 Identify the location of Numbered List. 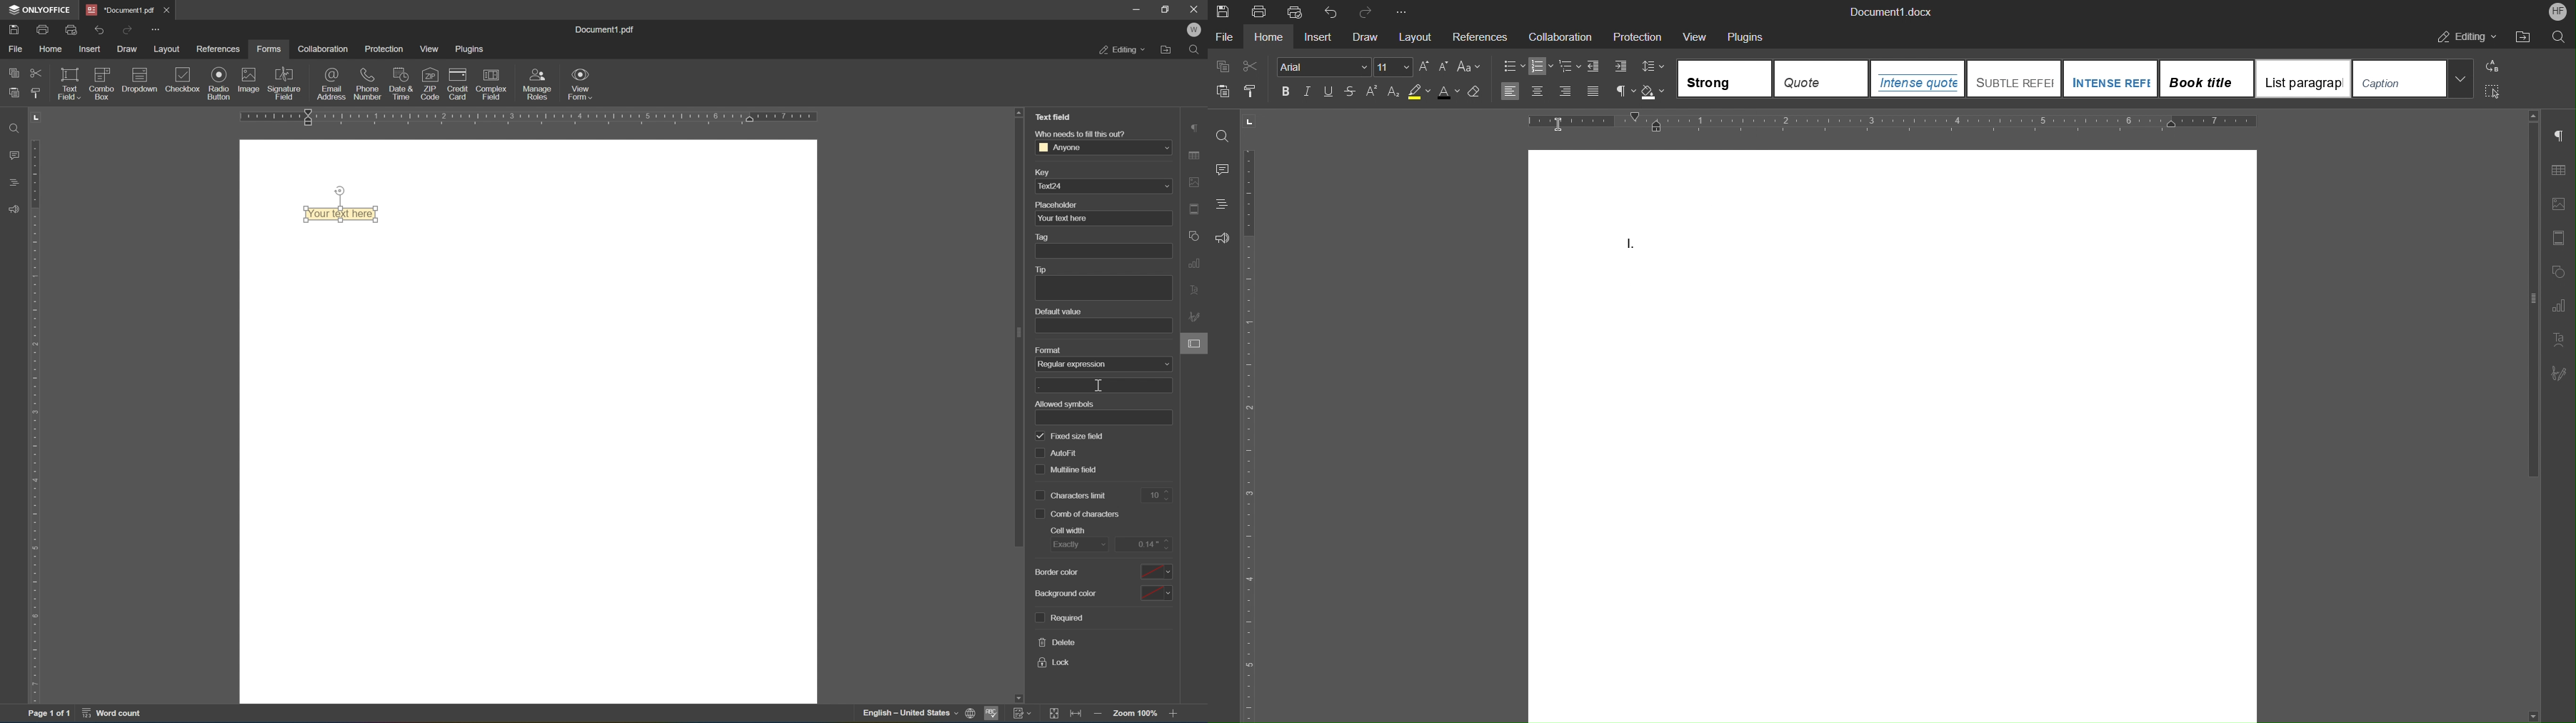
(1542, 66).